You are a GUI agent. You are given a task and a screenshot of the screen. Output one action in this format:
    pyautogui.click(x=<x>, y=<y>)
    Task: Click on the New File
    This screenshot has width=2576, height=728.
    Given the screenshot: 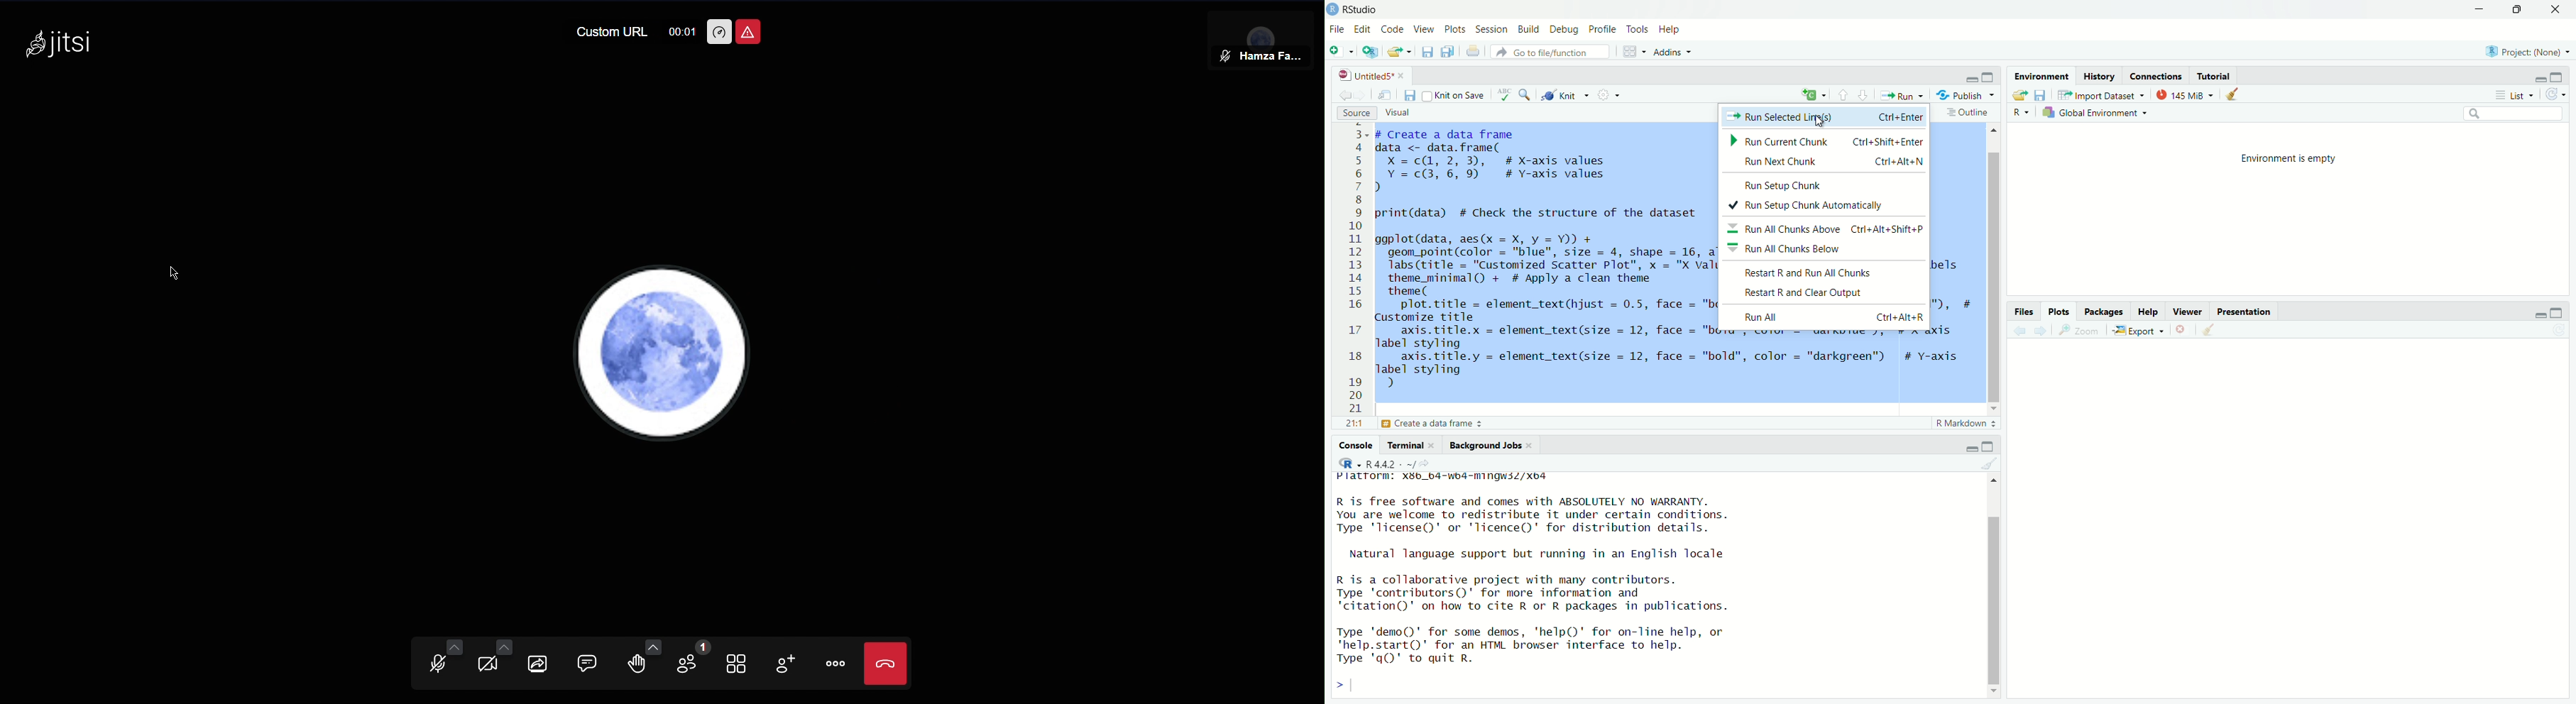 What is the action you would take?
    pyautogui.click(x=1340, y=50)
    